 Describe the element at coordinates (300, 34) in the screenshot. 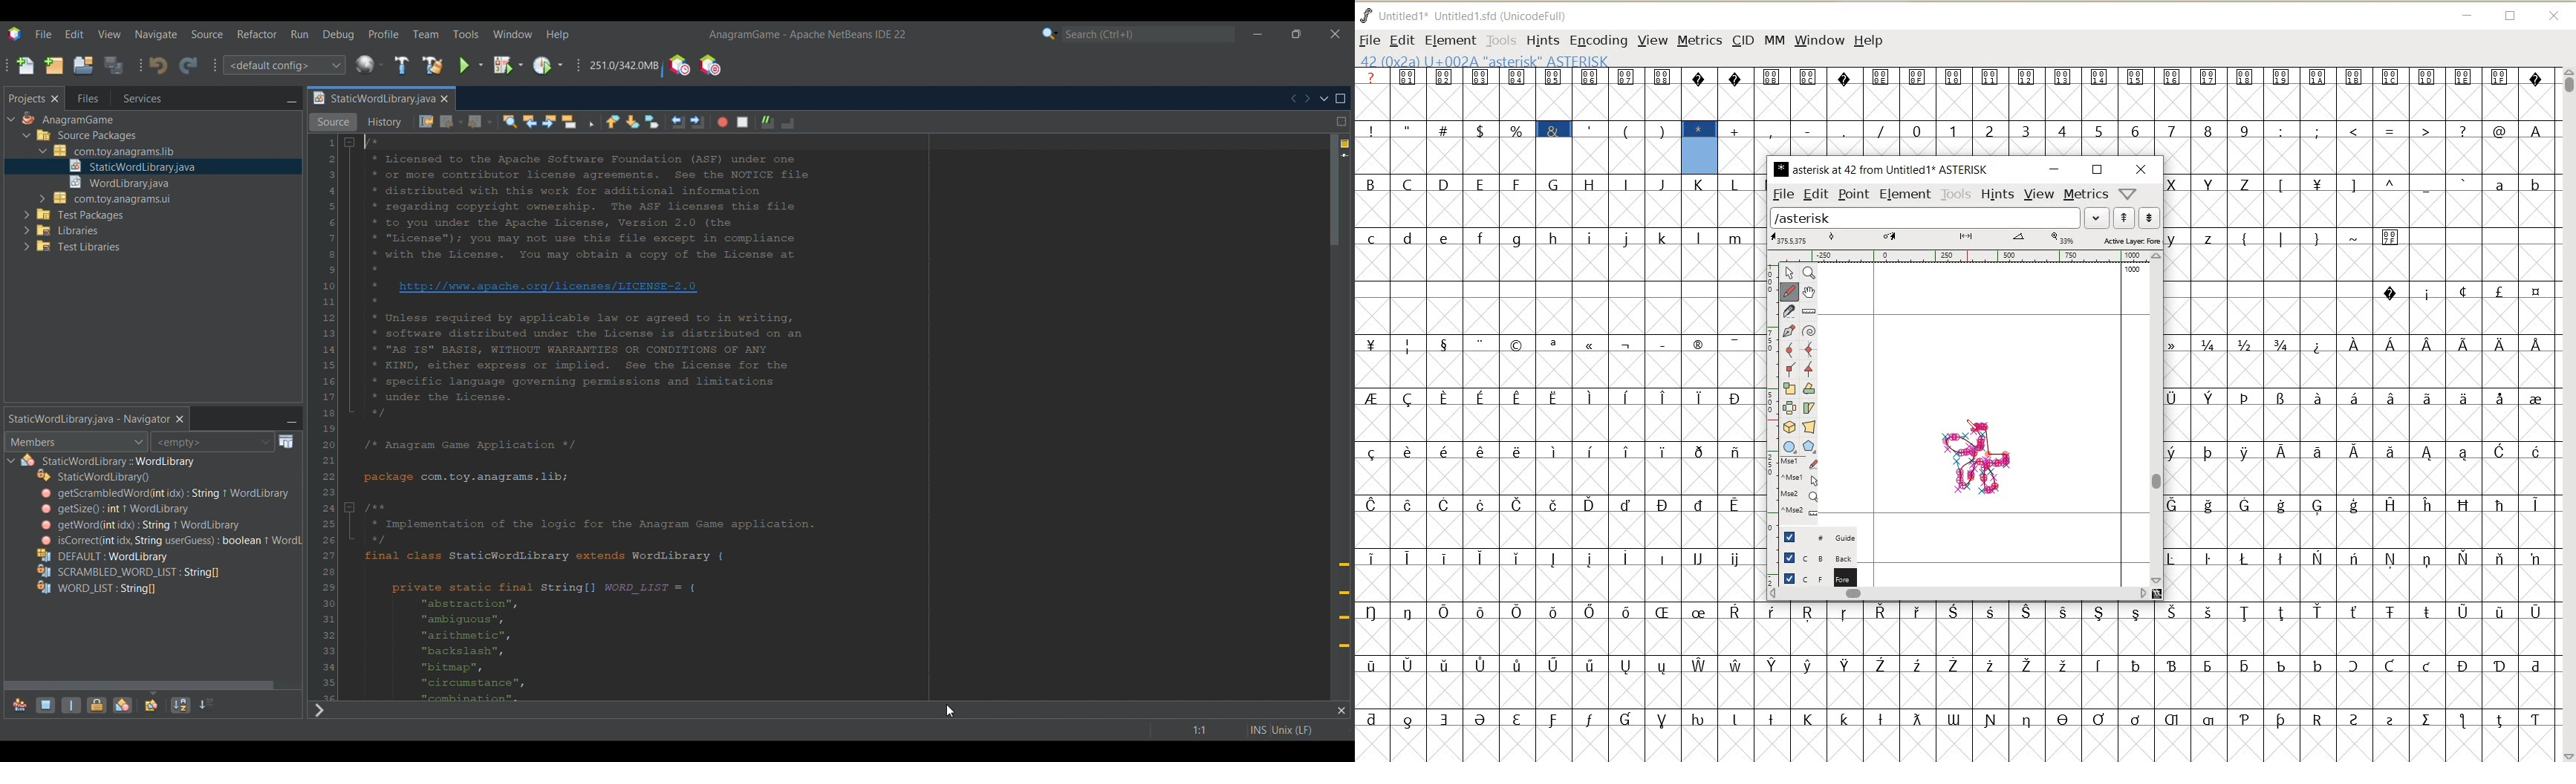

I see `Run menu` at that location.